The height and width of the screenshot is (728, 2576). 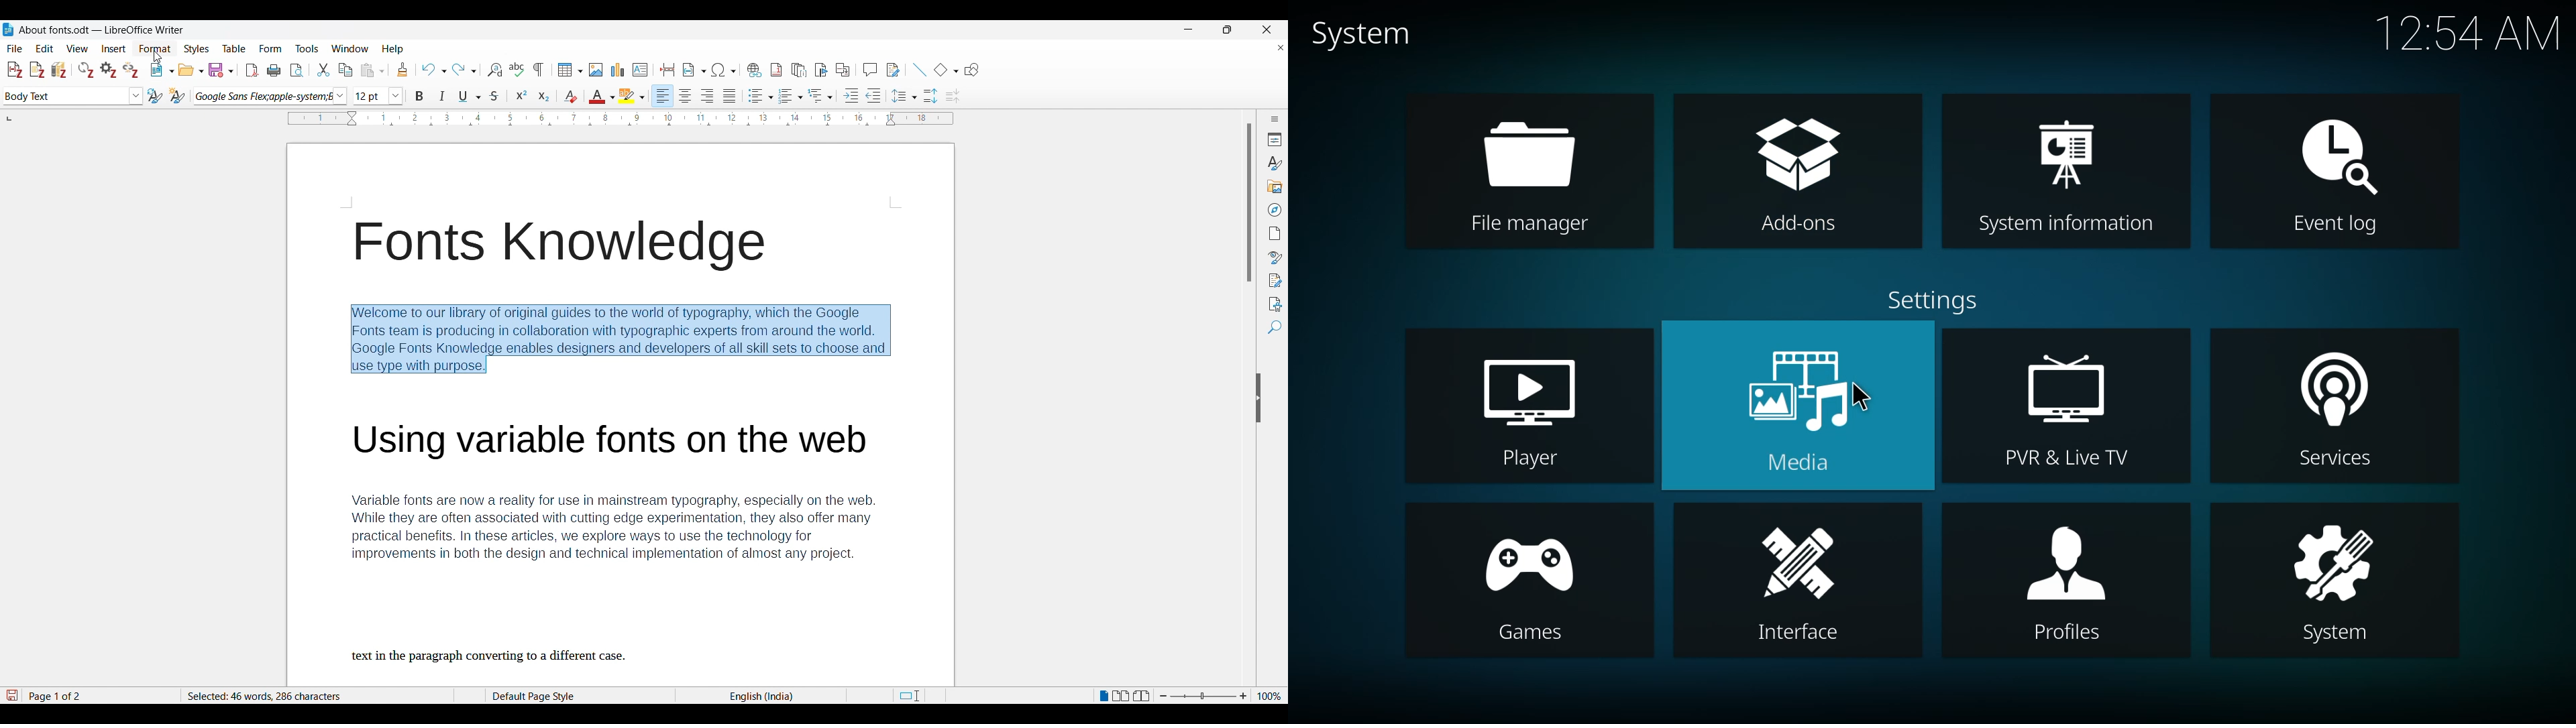 What do you see at coordinates (15, 70) in the screenshot?
I see `Add\Edit citation` at bounding box center [15, 70].